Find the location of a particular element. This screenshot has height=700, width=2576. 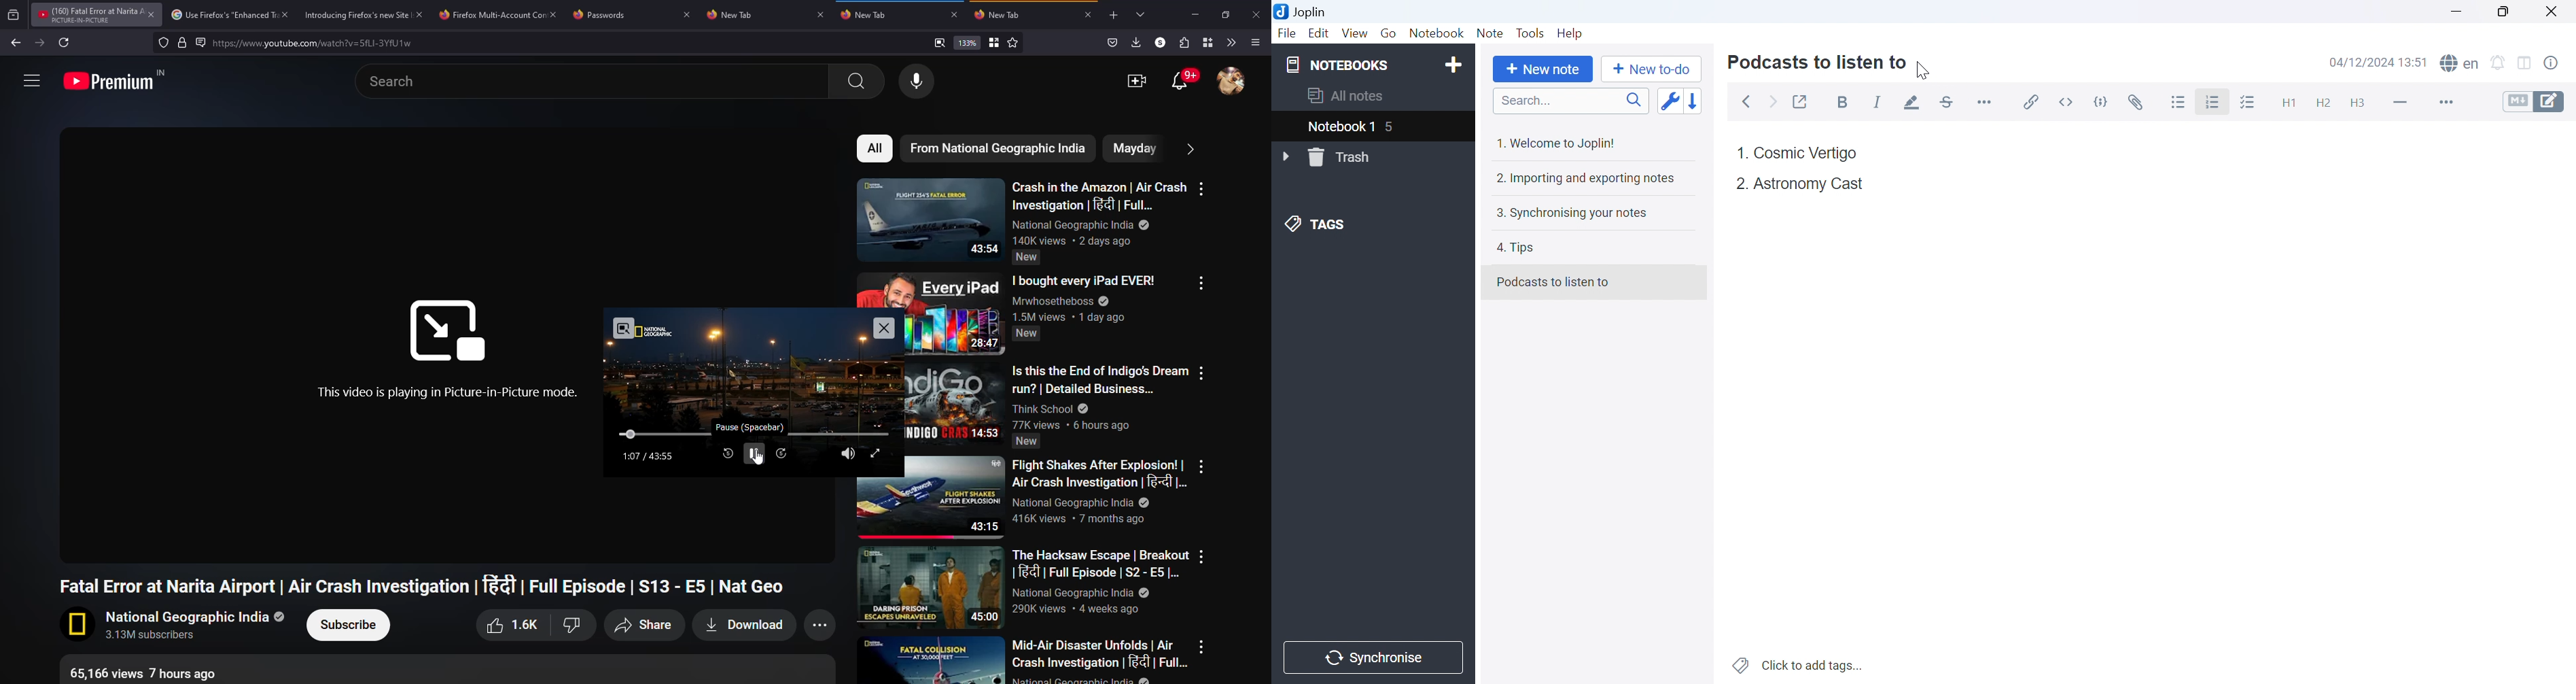

Click to add notes... is located at coordinates (1799, 664).